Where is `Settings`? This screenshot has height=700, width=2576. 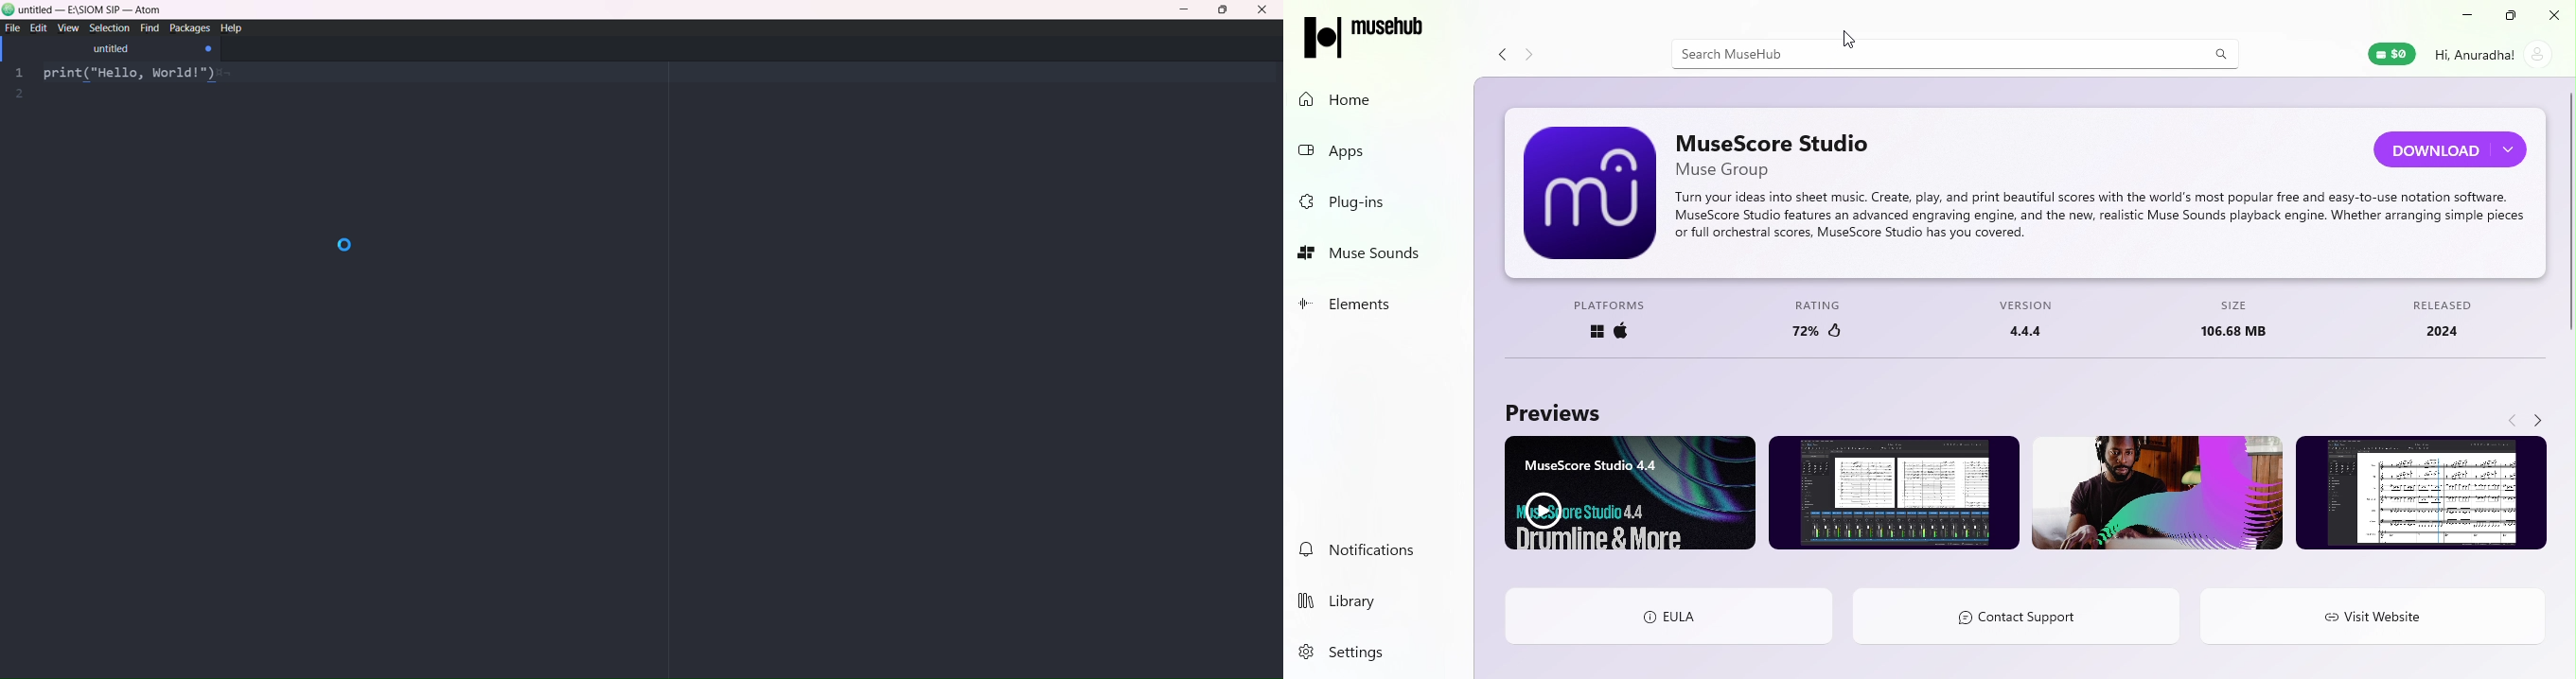
Settings is located at coordinates (1366, 652).